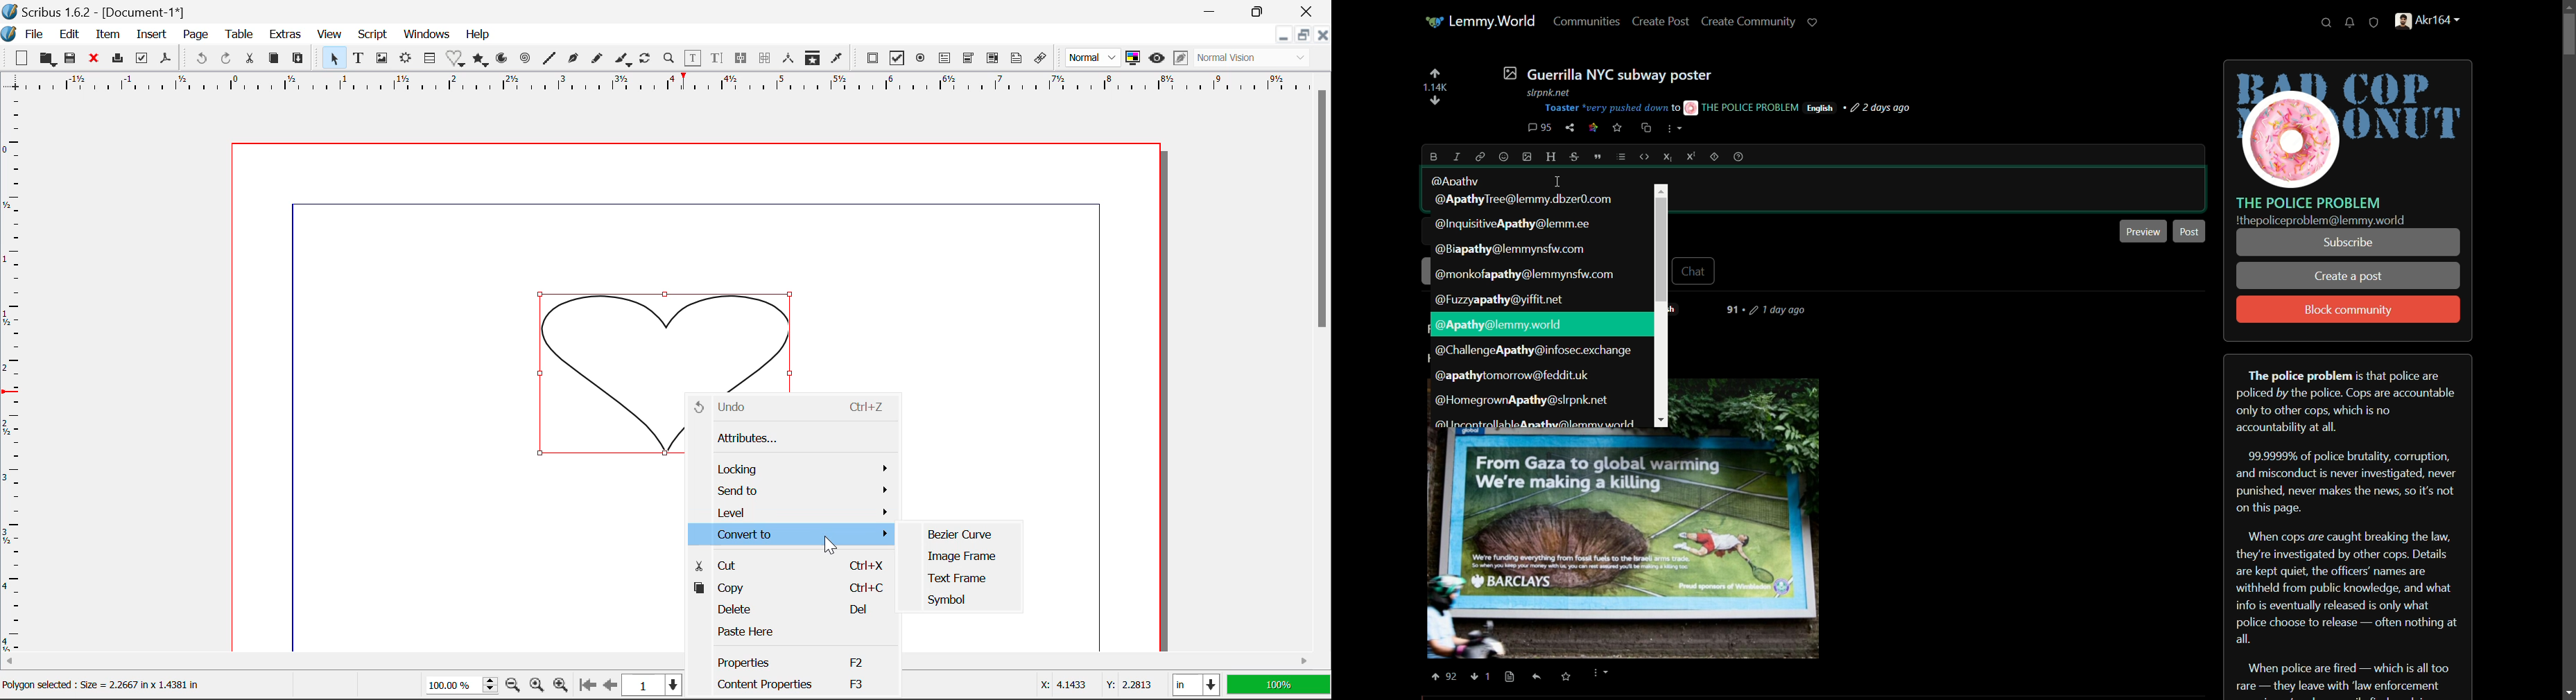 This screenshot has height=700, width=2576. Describe the element at coordinates (1645, 128) in the screenshot. I see `cross-post` at that location.